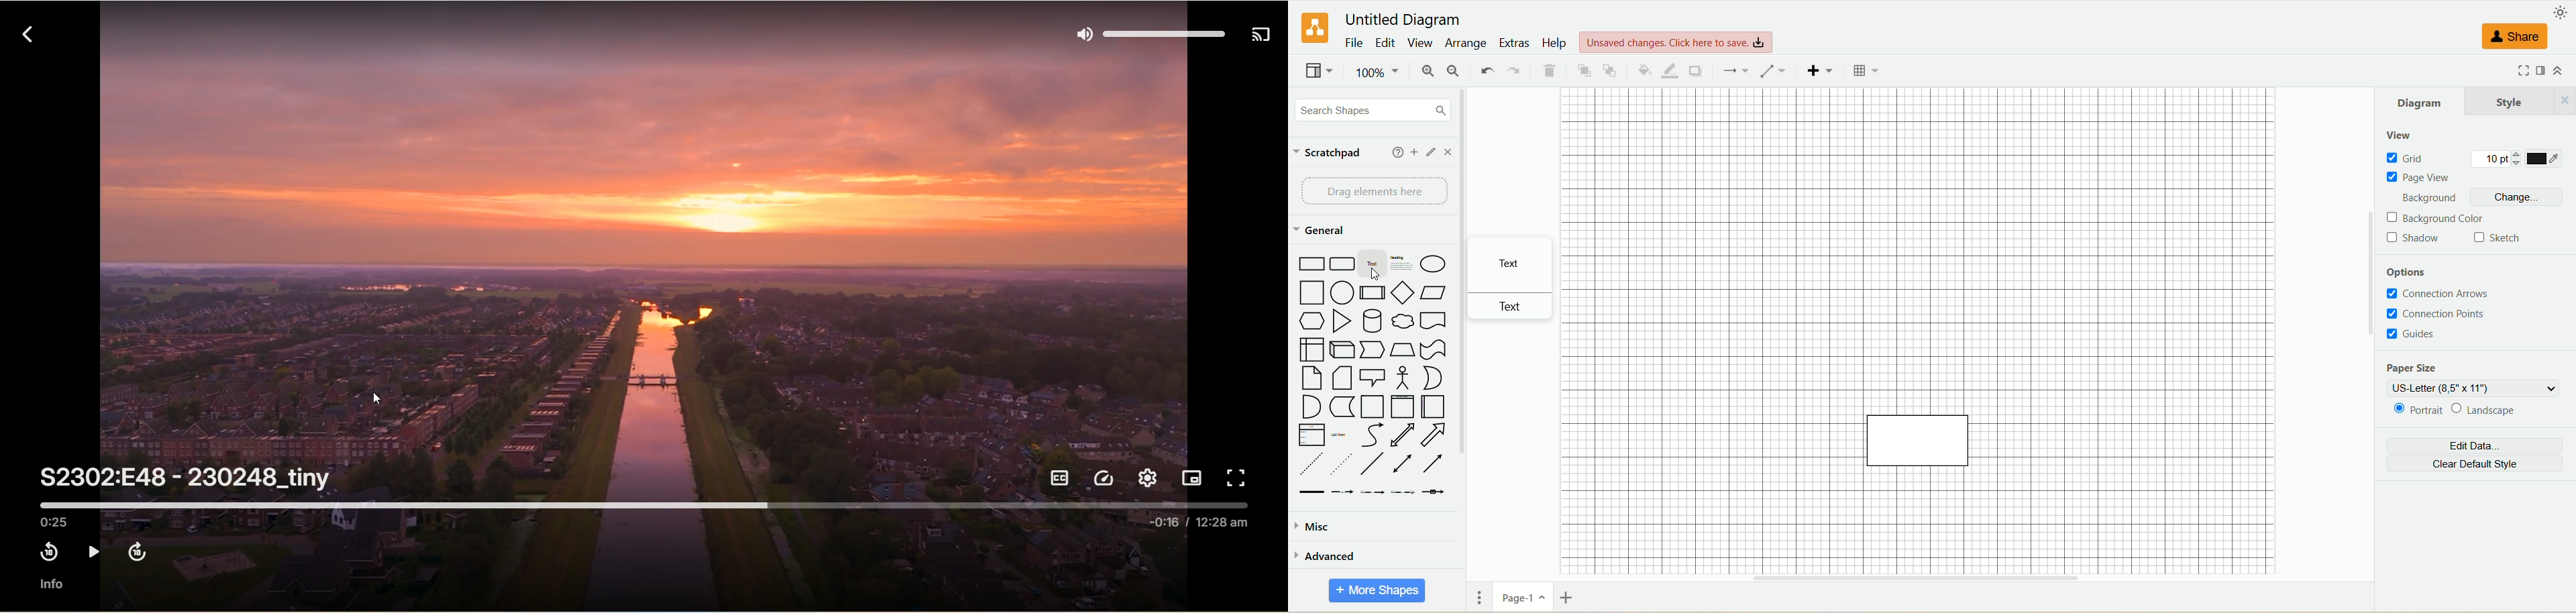  Describe the element at coordinates (1310, 492) in the screenshot. I see `connector 1` at that location.